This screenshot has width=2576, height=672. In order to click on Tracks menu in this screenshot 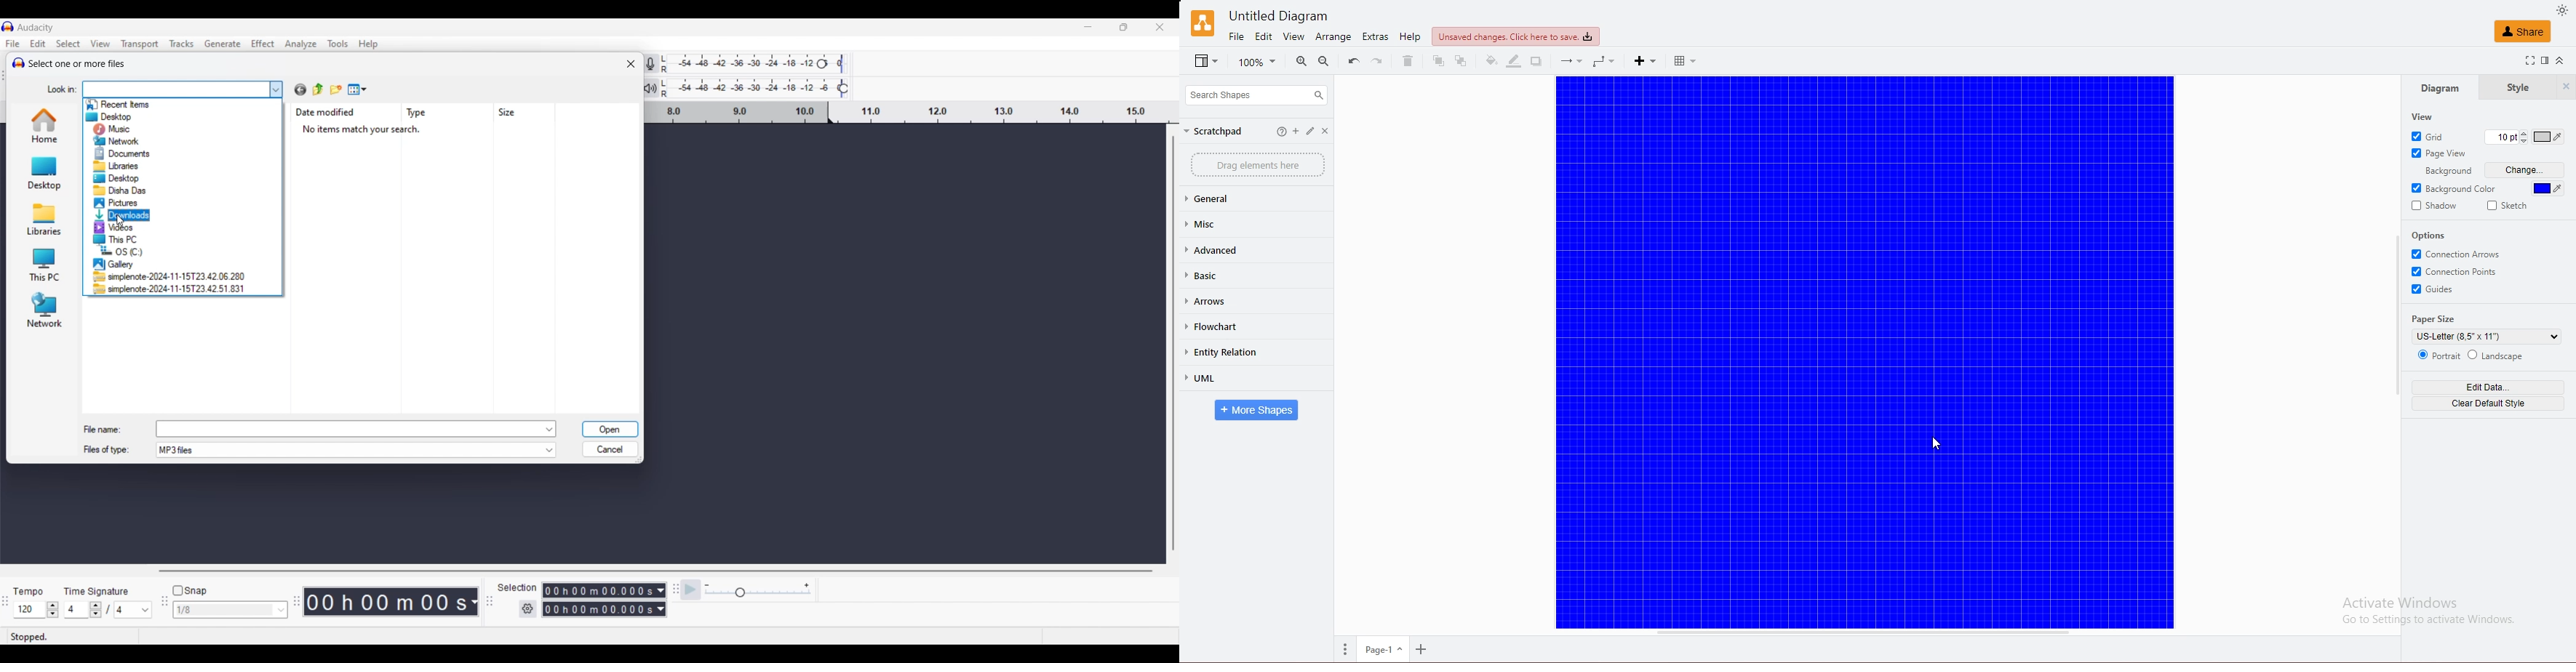, I will do `click(182, 44)`.